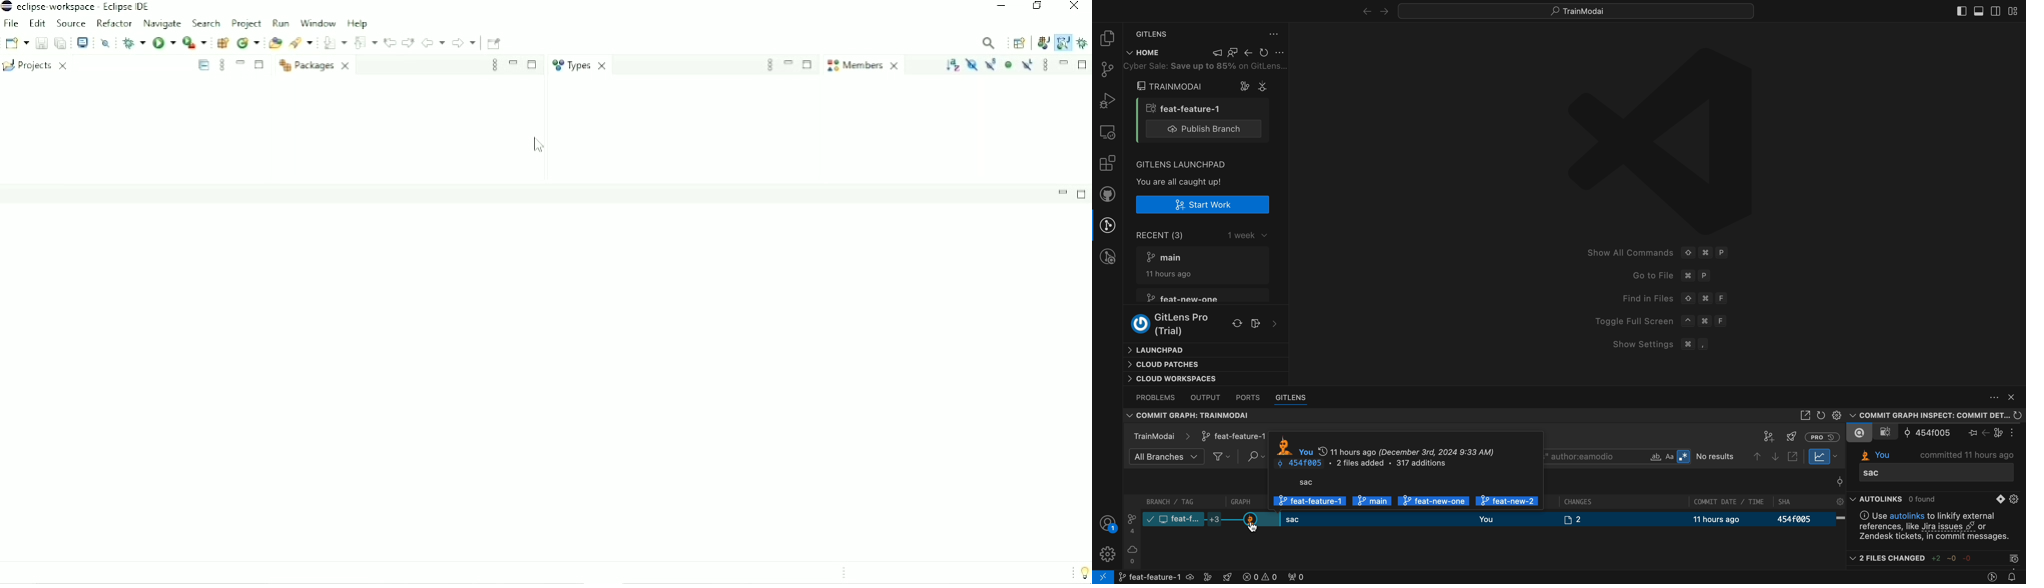 The height and width of the screenshot is (588, 2044). Describe the element at coordinates (1107, 554) in the screenshot. I see `Settings ` at that location.